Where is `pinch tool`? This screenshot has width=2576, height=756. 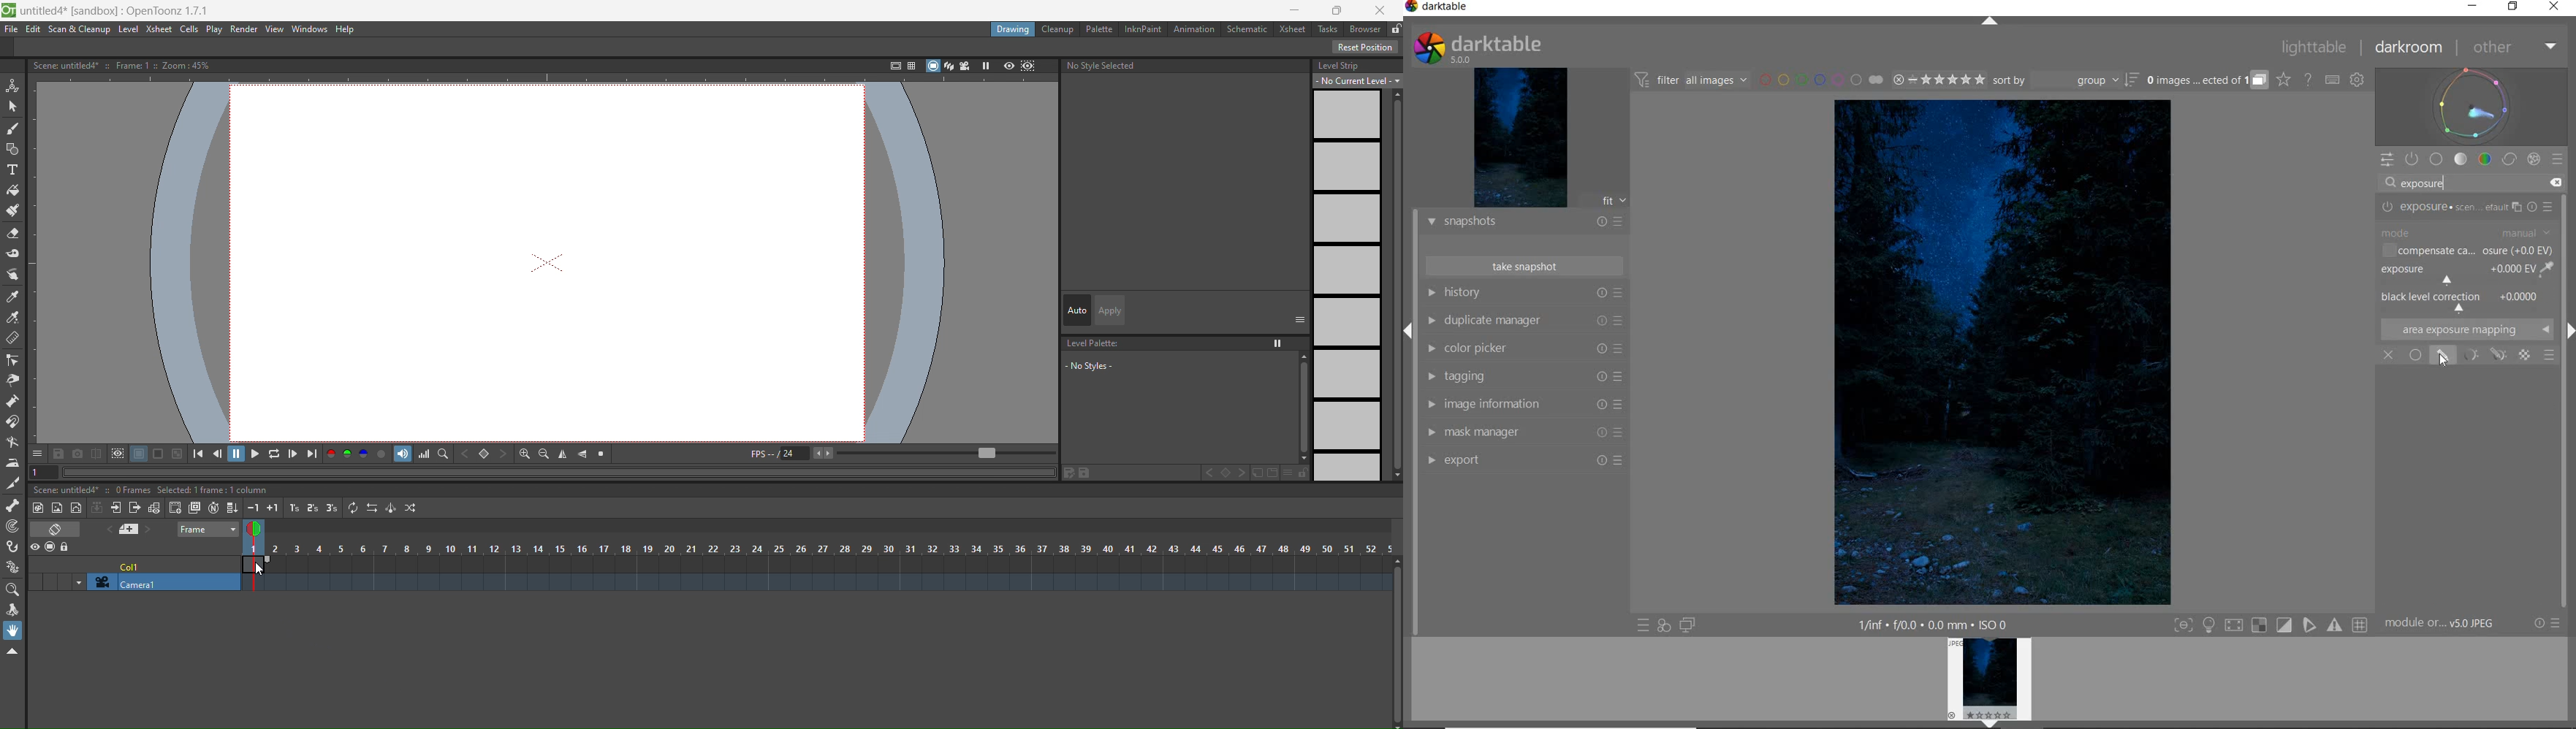 pinch tool is located at coordinates (12, 381).